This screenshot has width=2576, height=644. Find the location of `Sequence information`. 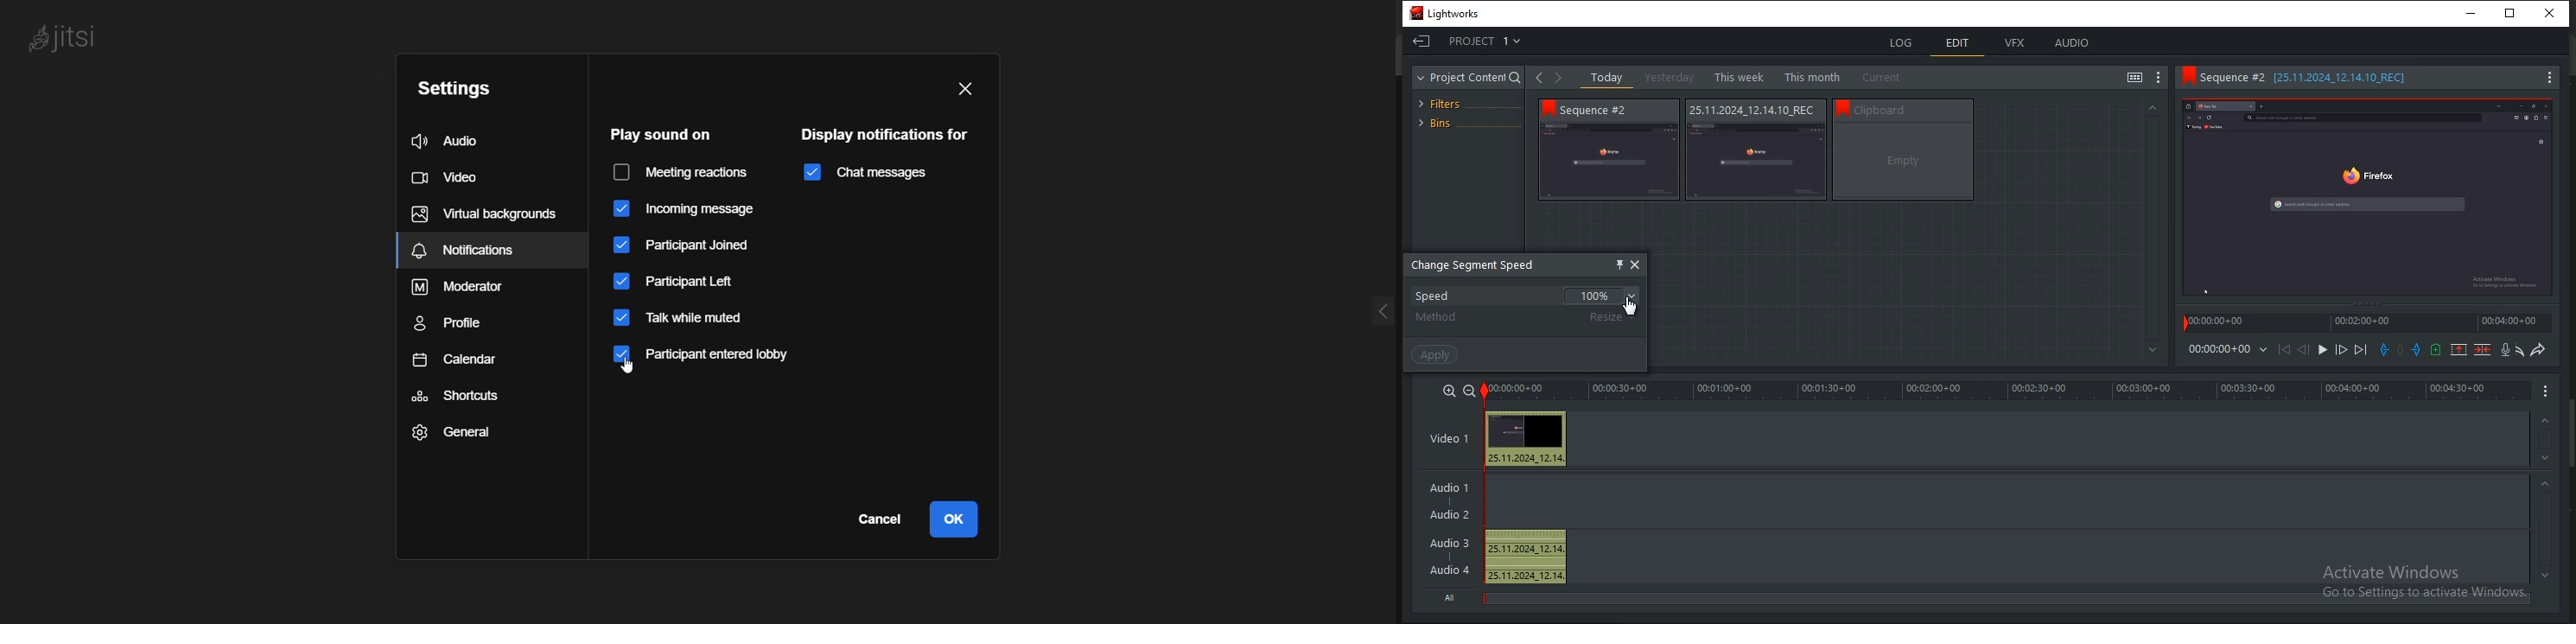

Sequence information is located at coordinates (1751, 111).